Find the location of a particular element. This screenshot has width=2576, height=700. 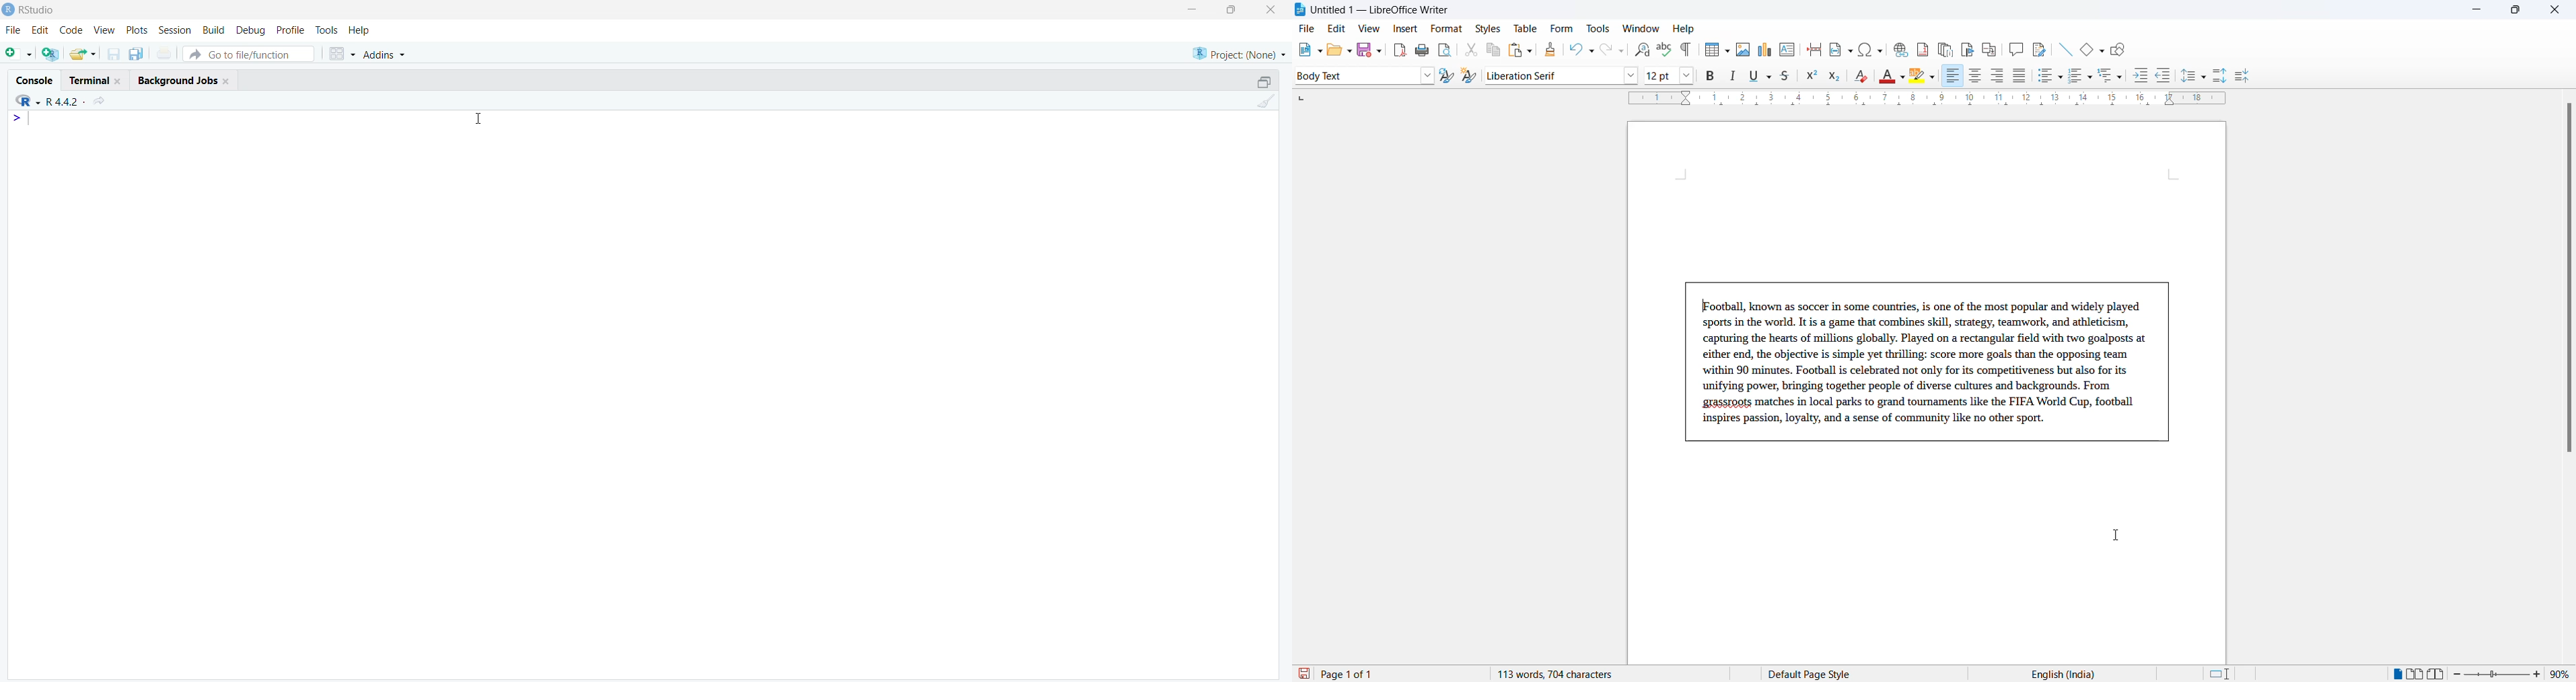

R is located at coordinates (23, 100).